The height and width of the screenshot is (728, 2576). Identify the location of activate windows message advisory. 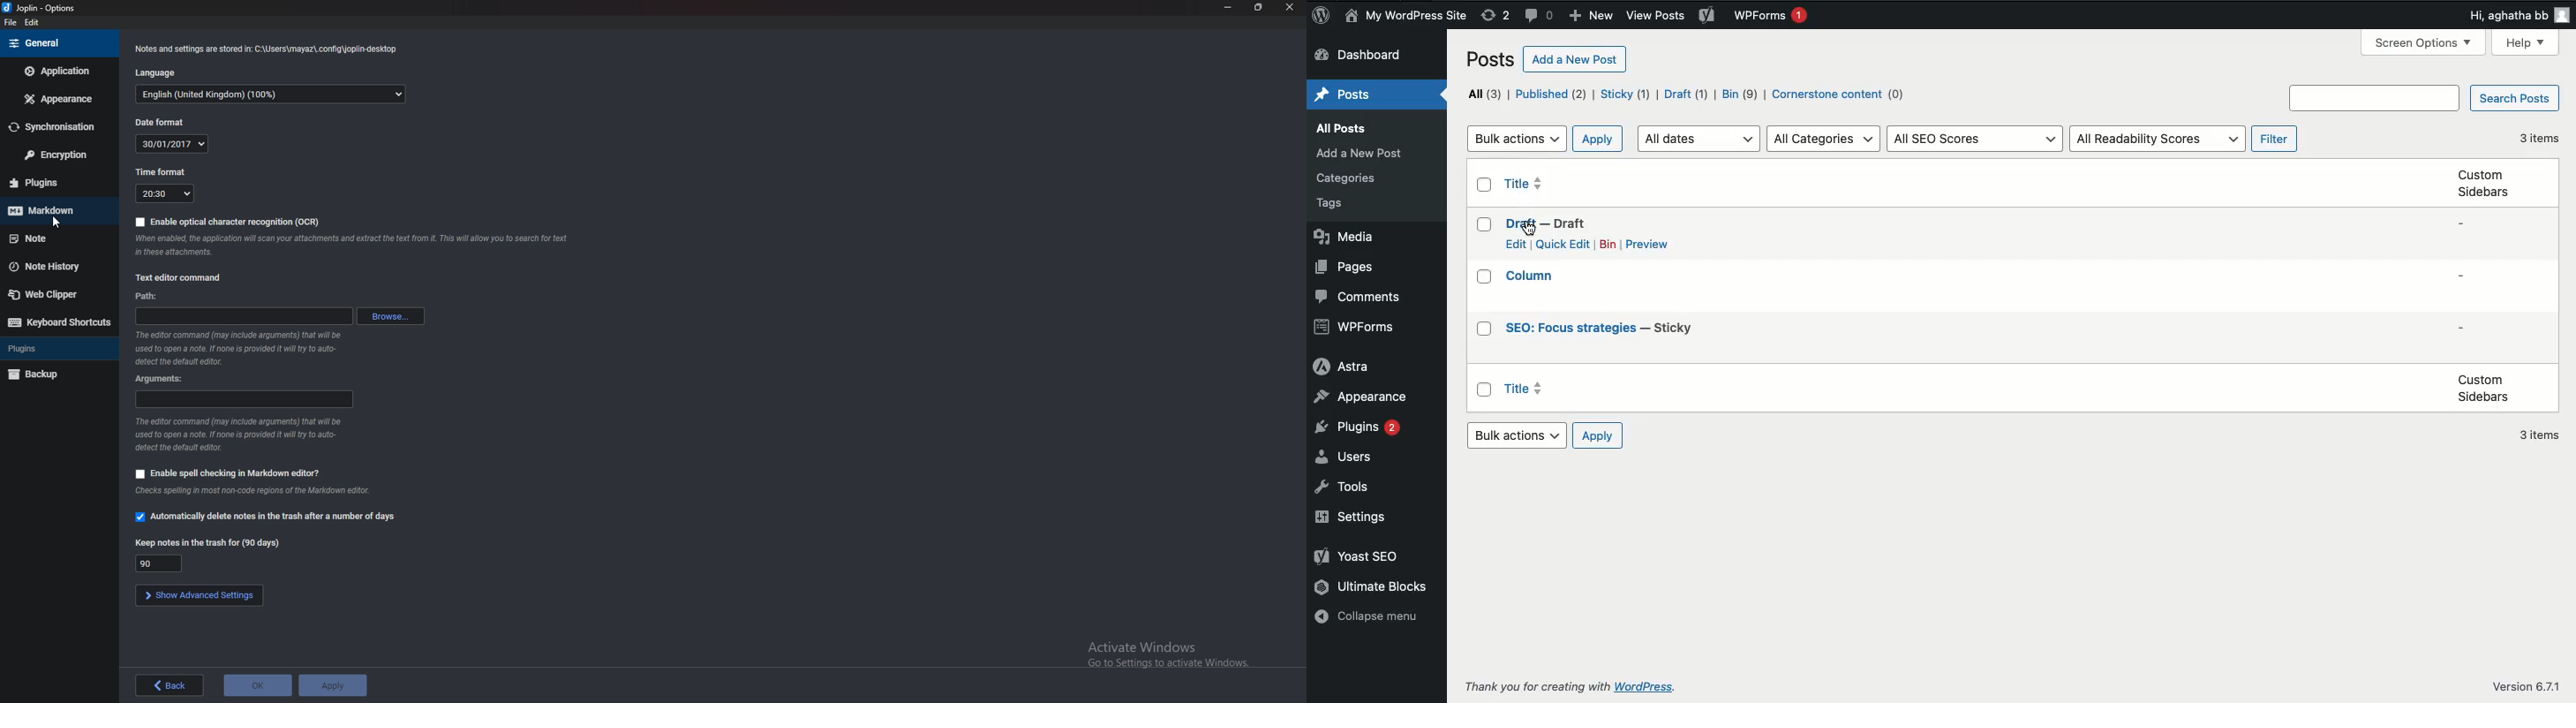
(1167, 654).